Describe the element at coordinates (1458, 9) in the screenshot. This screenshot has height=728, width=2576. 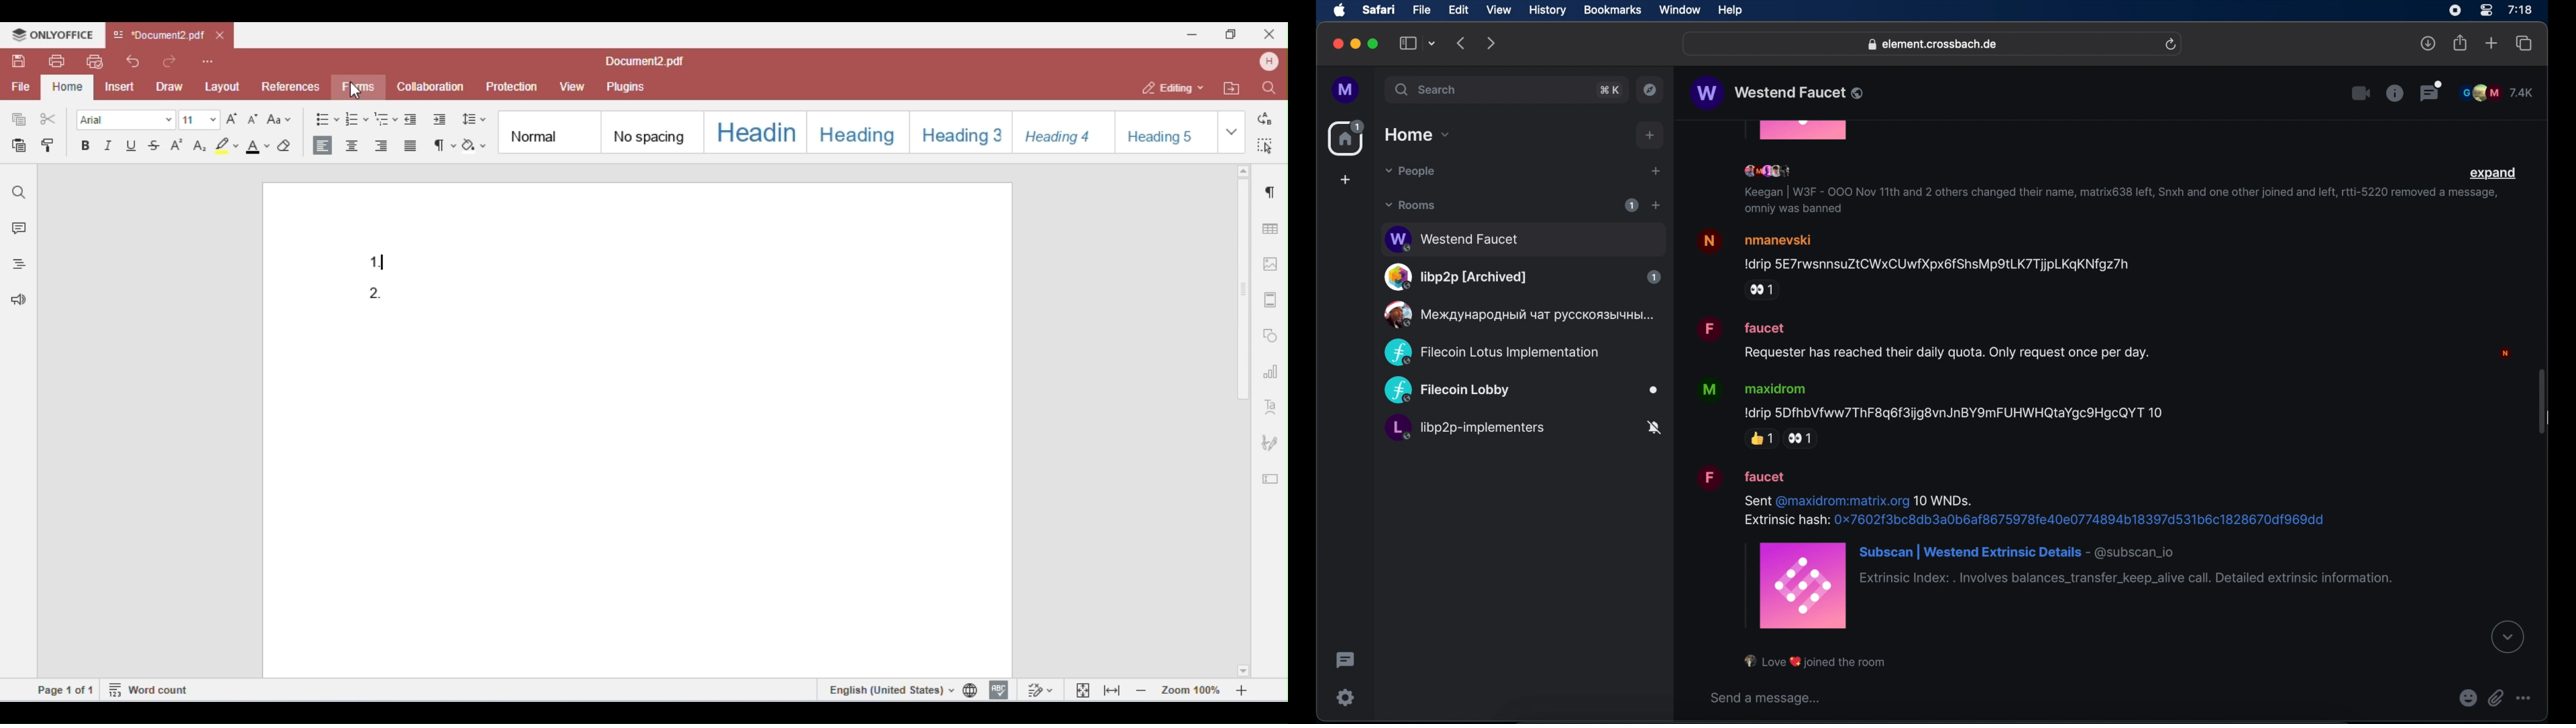
I see `edit` at that location.